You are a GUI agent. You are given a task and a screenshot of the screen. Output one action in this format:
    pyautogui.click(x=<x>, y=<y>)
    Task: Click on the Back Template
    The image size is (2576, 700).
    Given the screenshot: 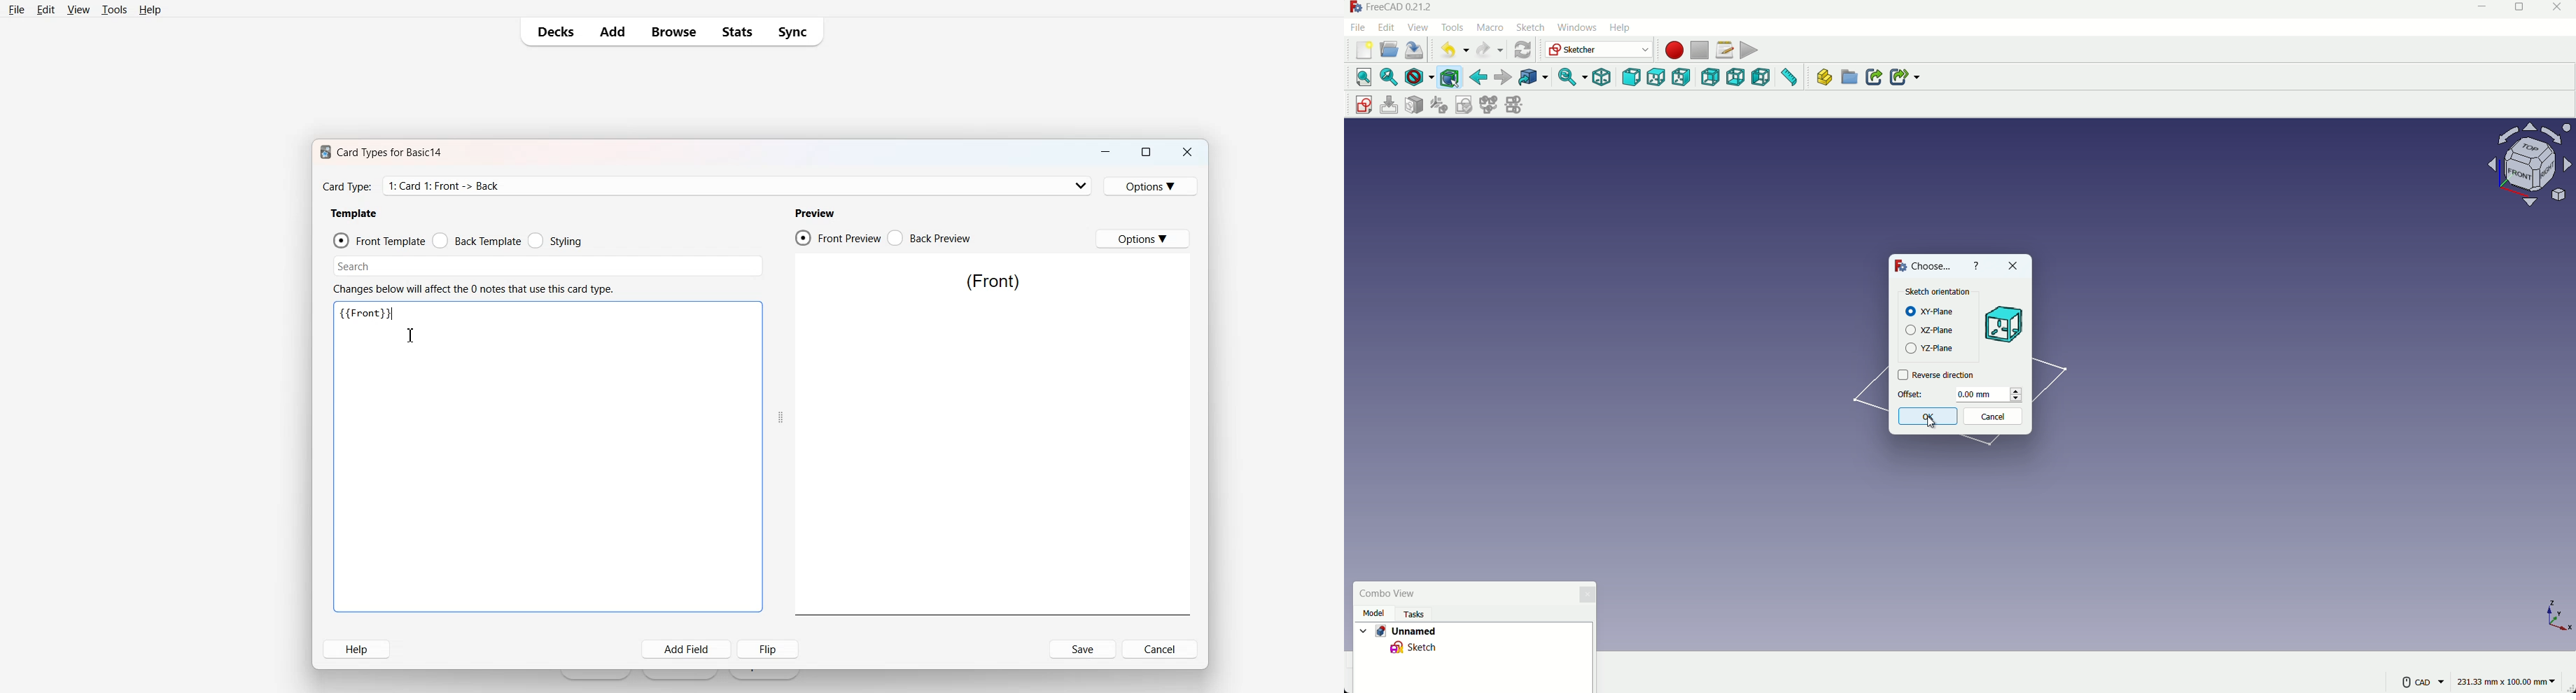 What is the action you would take?
    pyautogui.click(x=477, y=240)
    